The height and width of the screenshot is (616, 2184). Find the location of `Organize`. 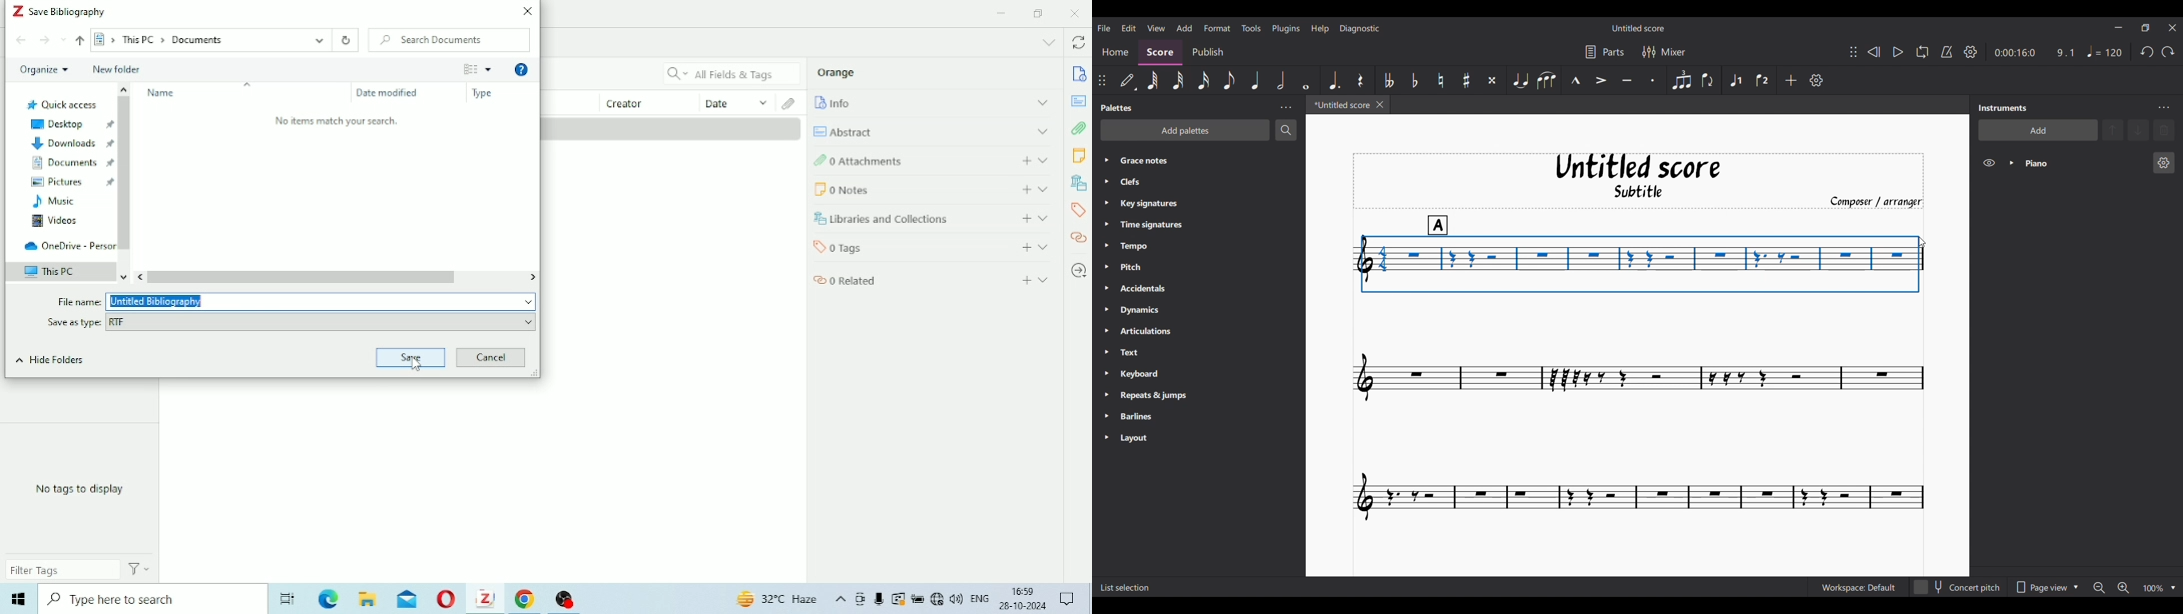

Organize is located at coordinates (44, 70).